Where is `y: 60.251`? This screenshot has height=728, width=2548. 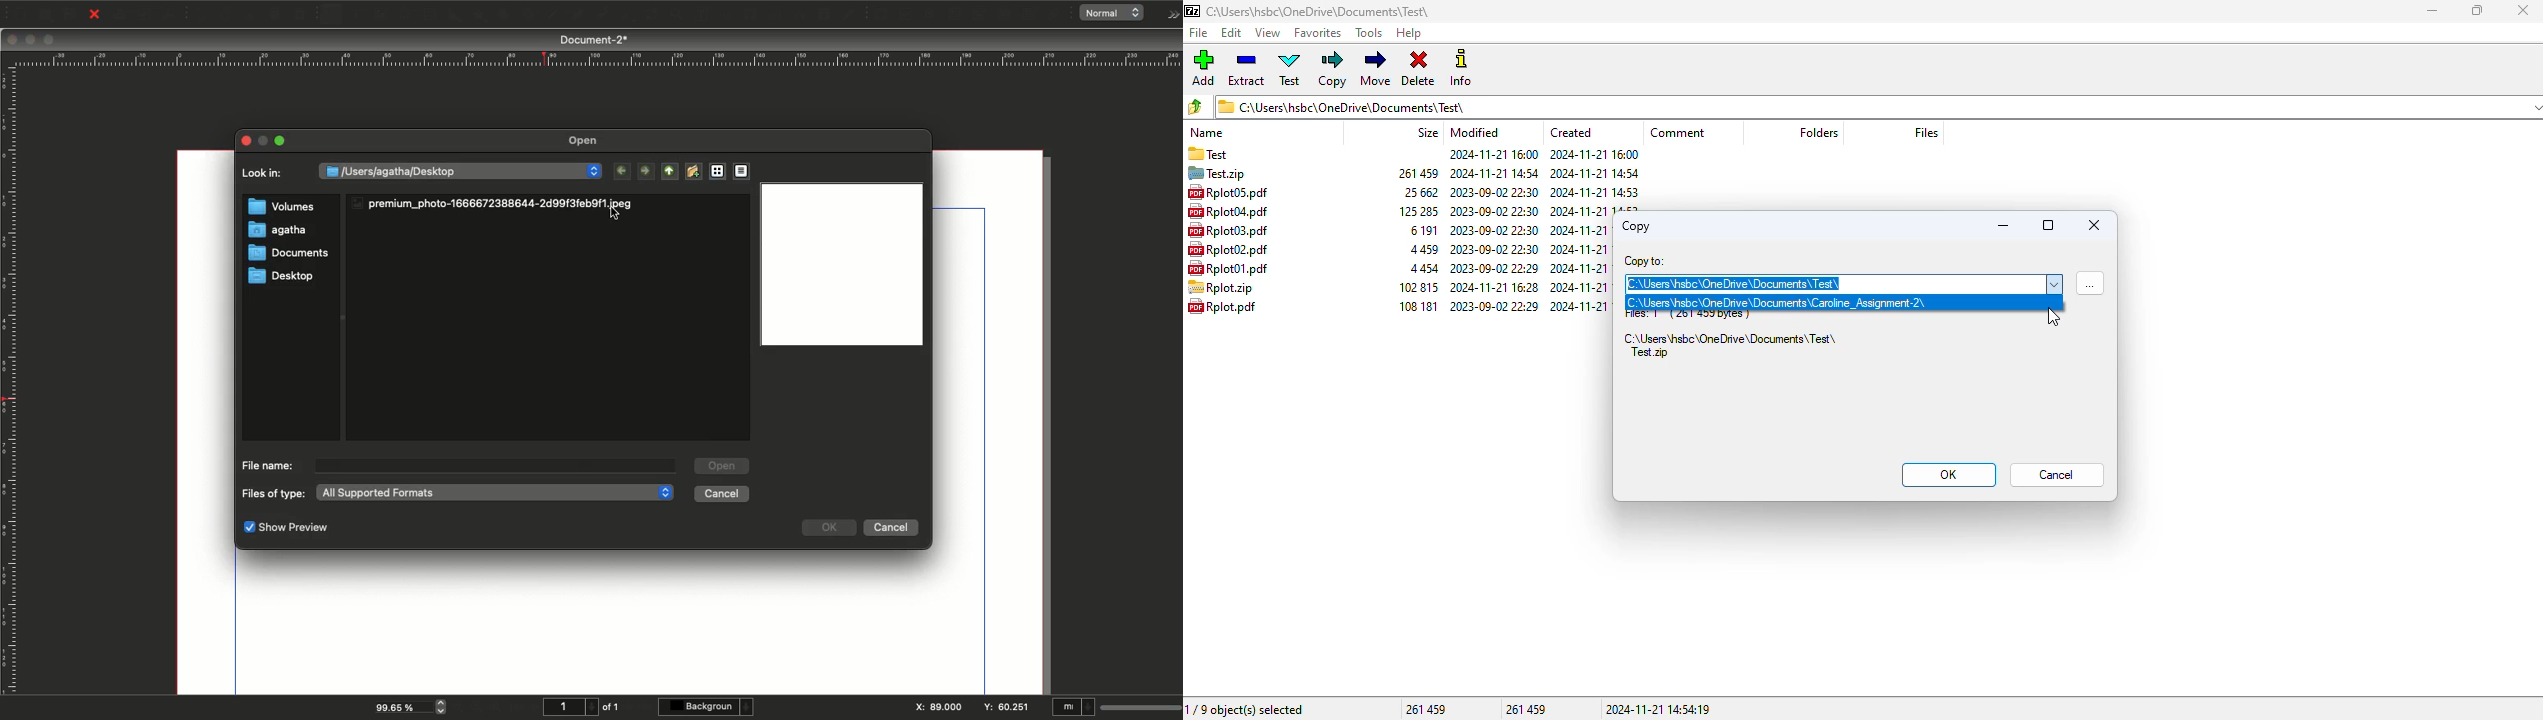
y: 60.251 is located at coordinates (1005, 705).